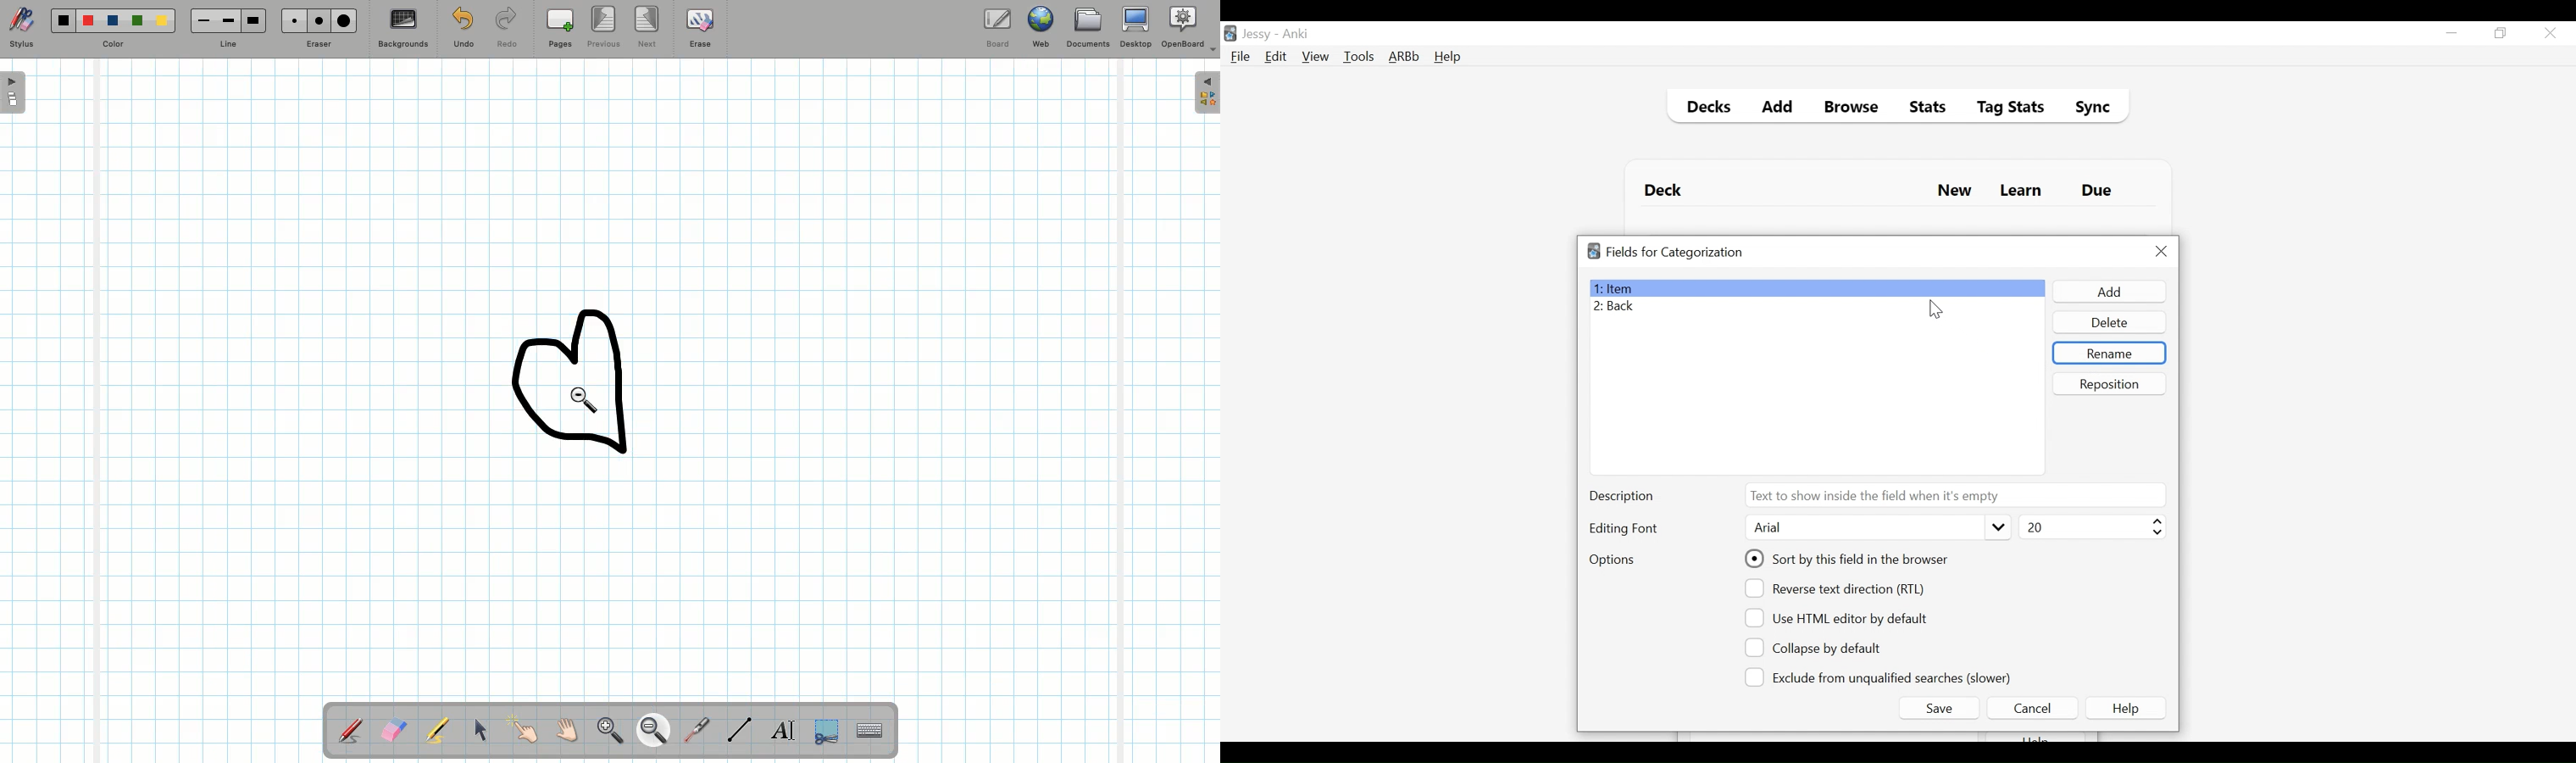 This screenshot has width=2576, height=784. Describe the element at coordinates (1880, 676) in the screenshot. I see `(un)select Exclude from unqualified searches` at that location.